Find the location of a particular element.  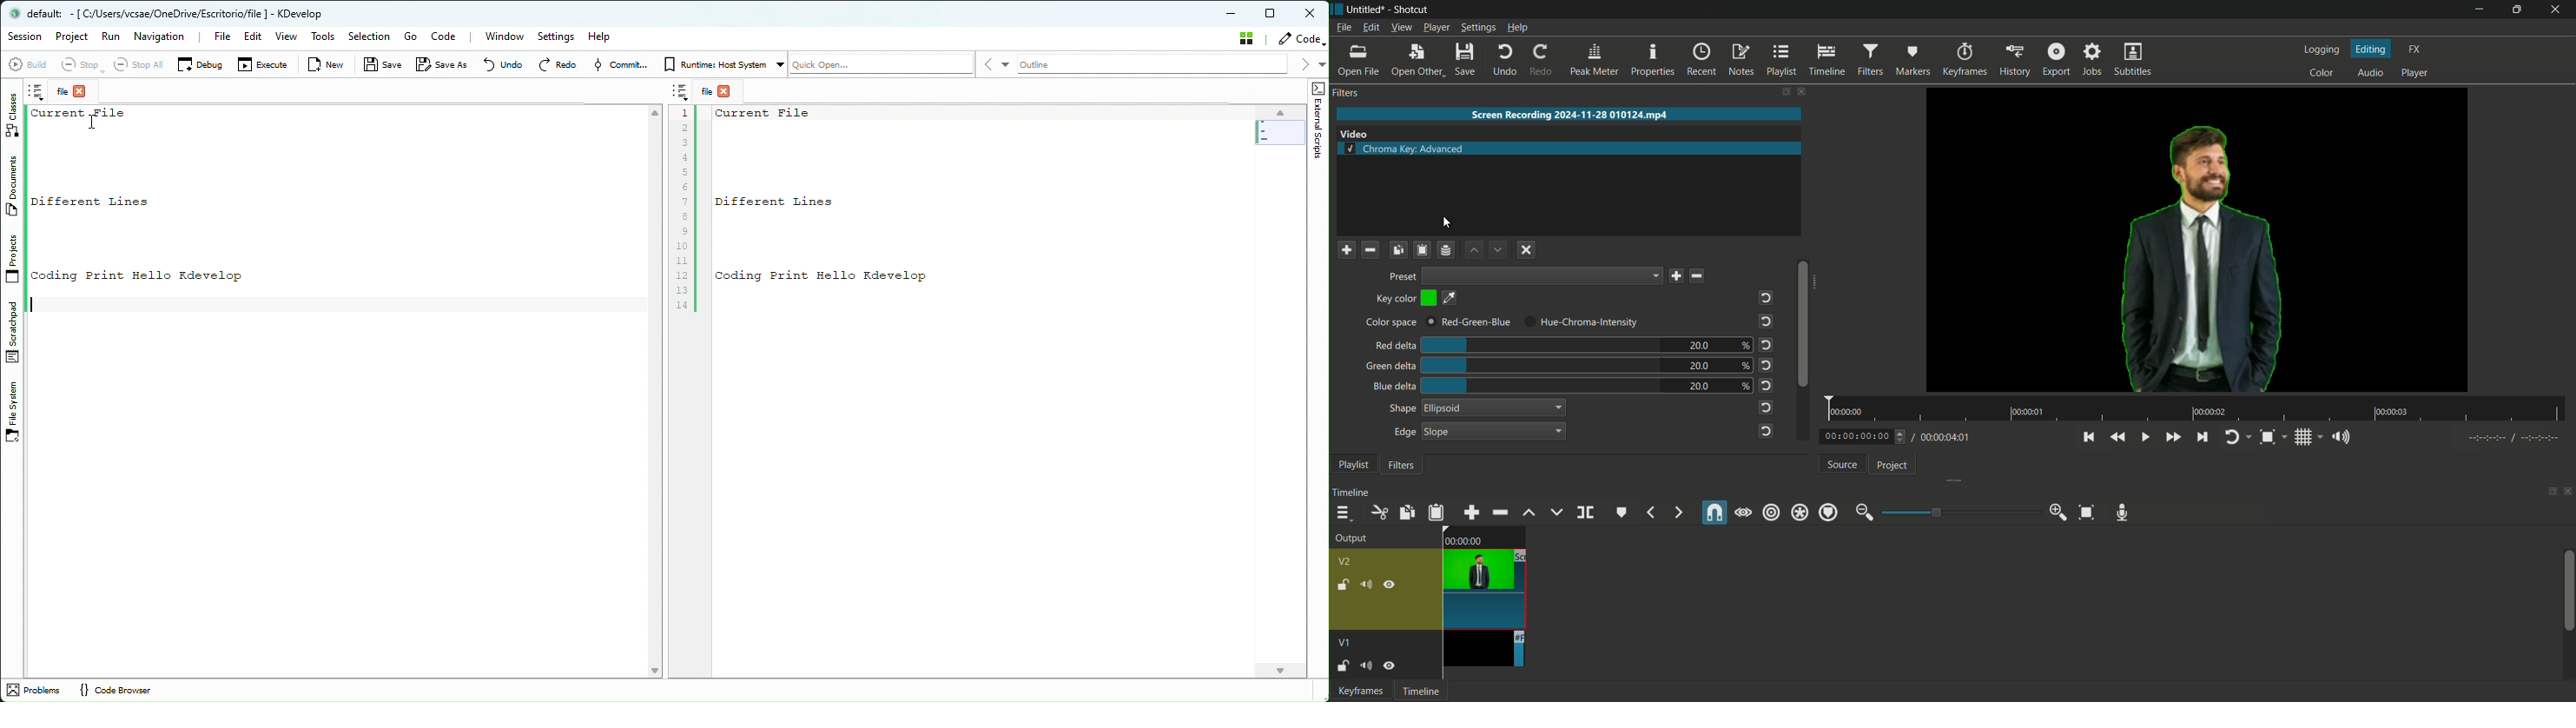

redo is located at coordinates (1539, 60).